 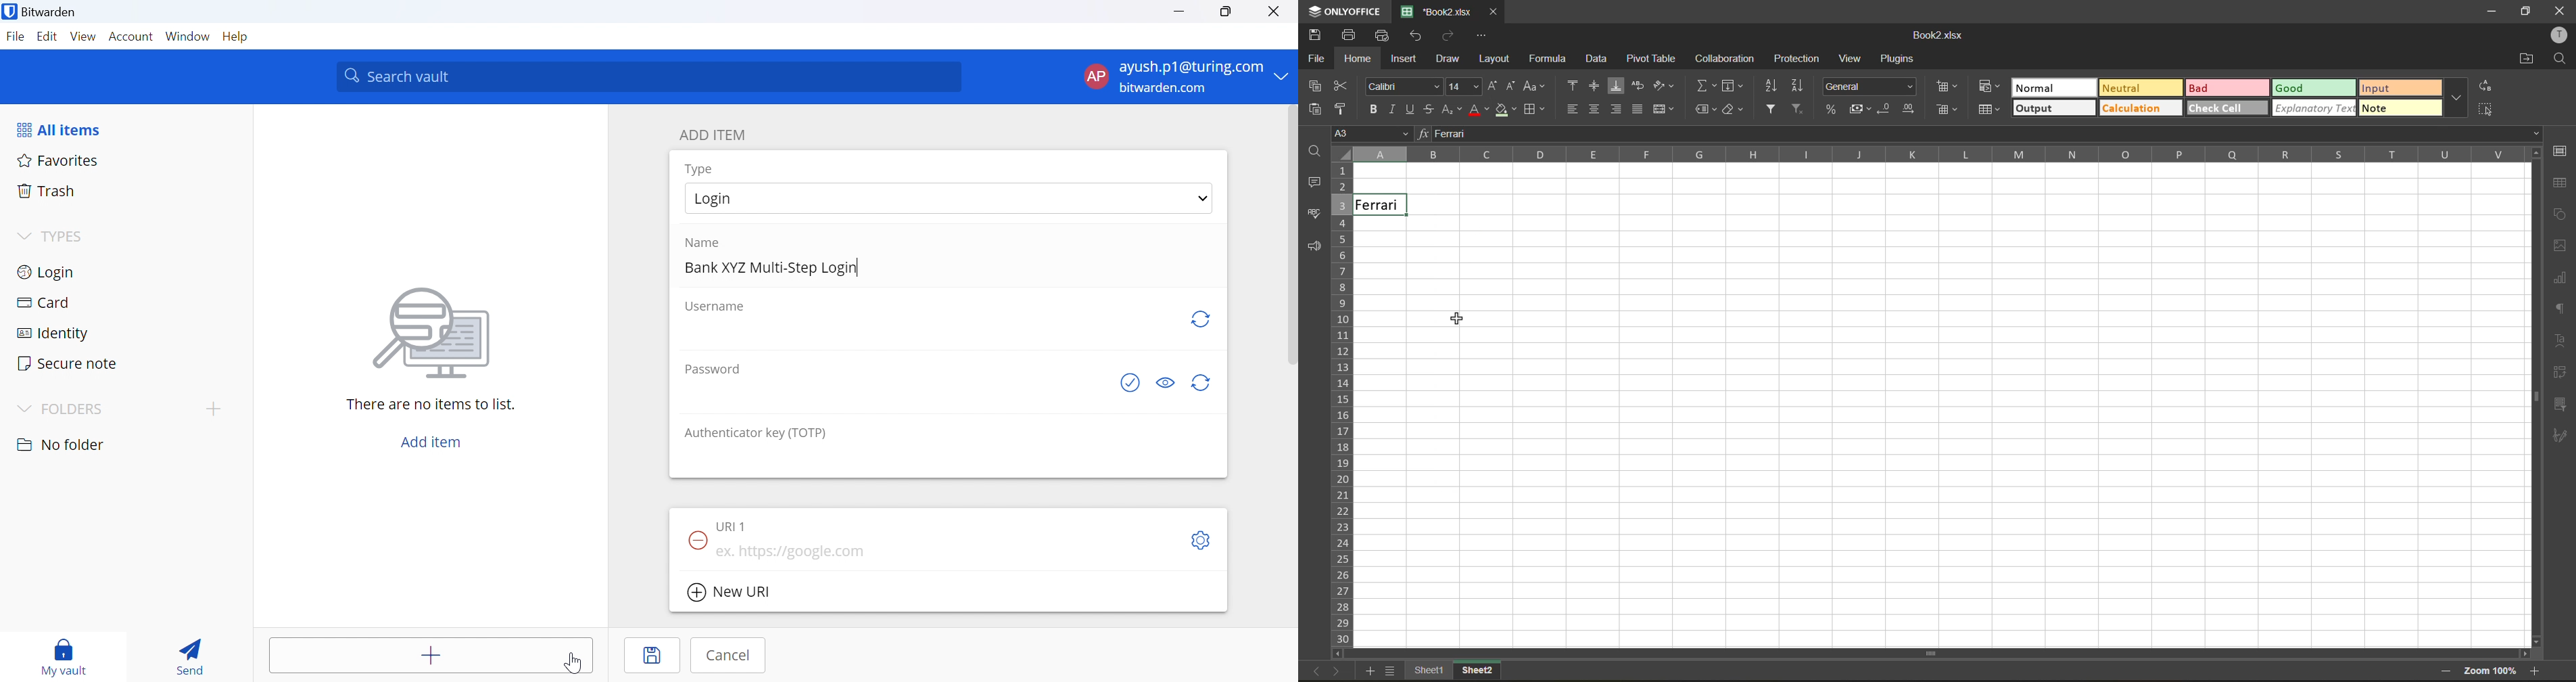 I want to click on comments, so click(x=1316, y=182).